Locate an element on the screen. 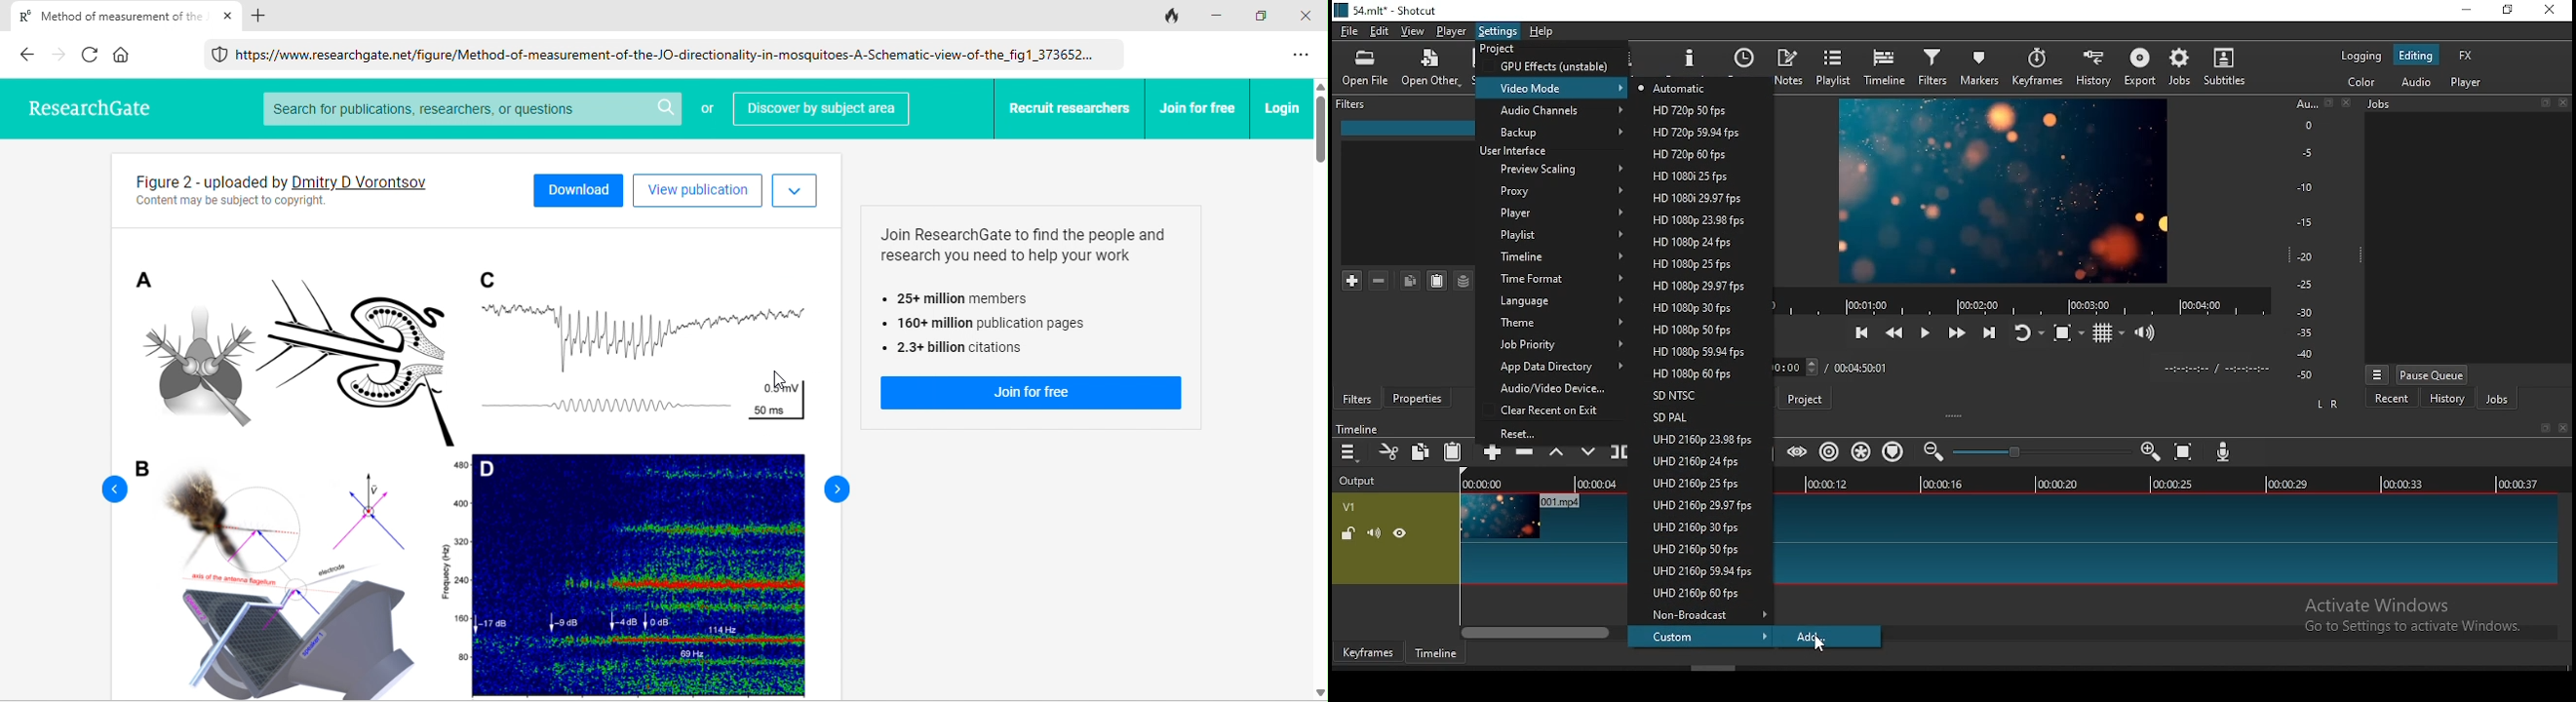  properties is located at coordinates (1422, 399).